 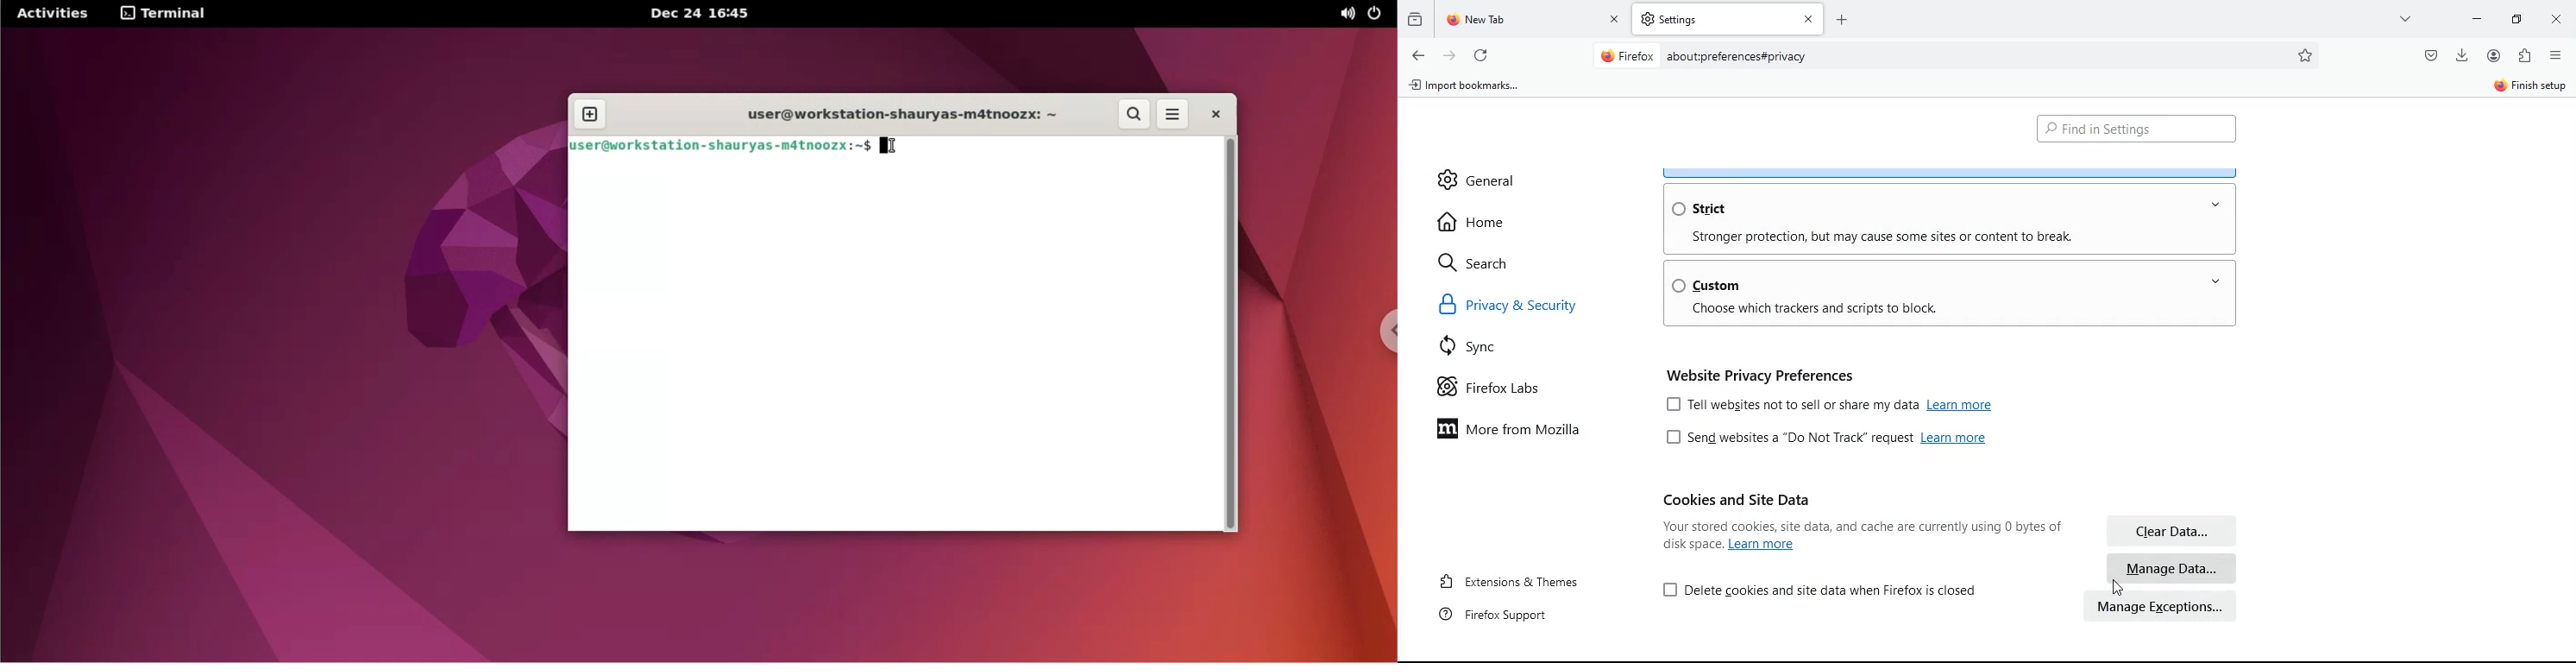 I want to click on minimize, so click(x=2521, y=18).